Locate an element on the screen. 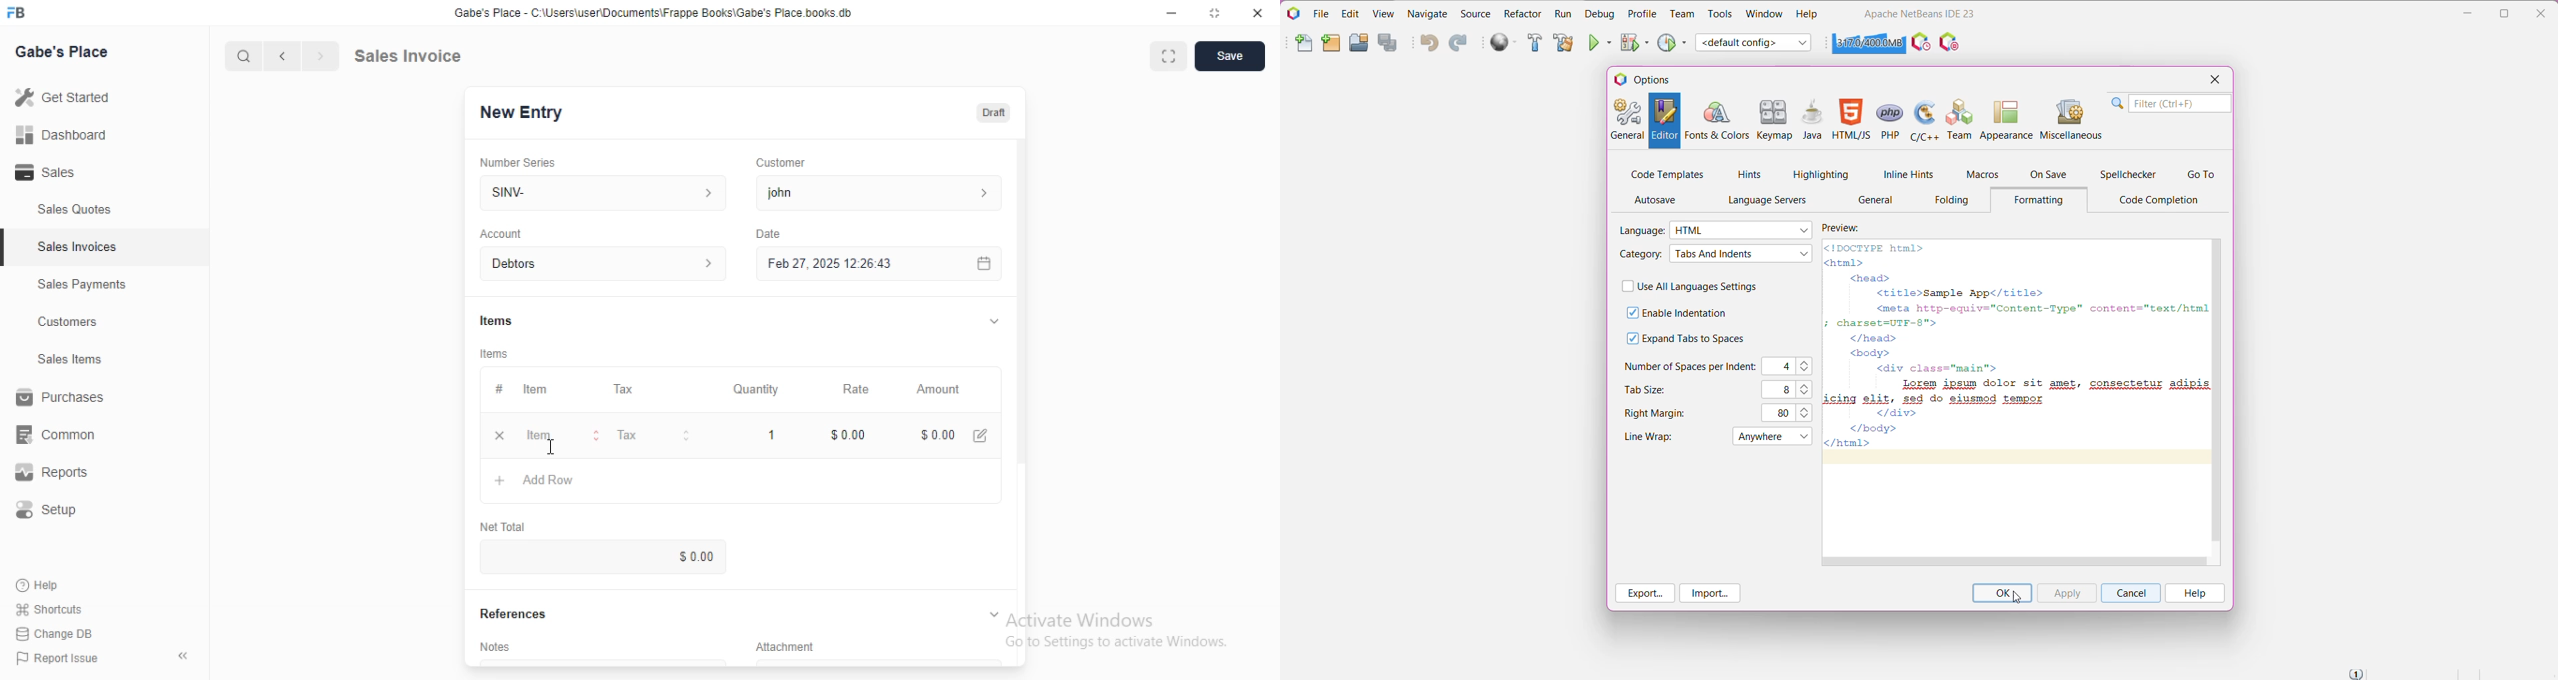 This screenshot has height=700, width=2576. Search is located at coordinates (242, 53).